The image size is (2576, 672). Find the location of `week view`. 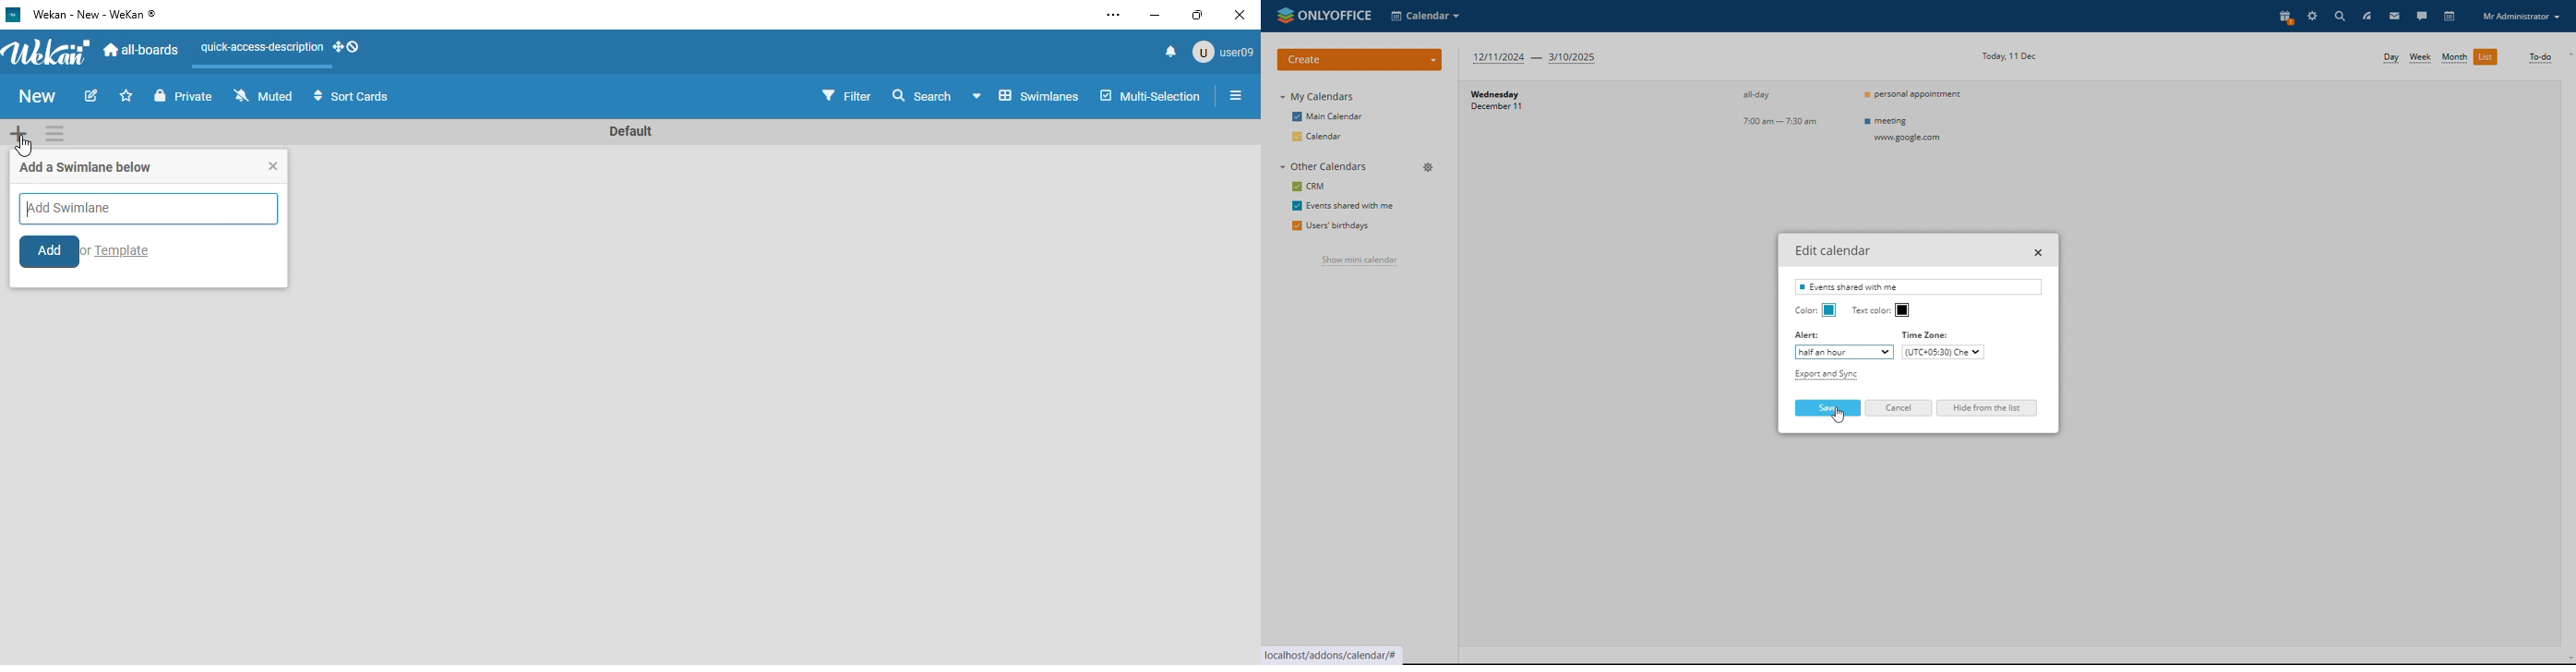

week view is located at coordinates (2421, 58).